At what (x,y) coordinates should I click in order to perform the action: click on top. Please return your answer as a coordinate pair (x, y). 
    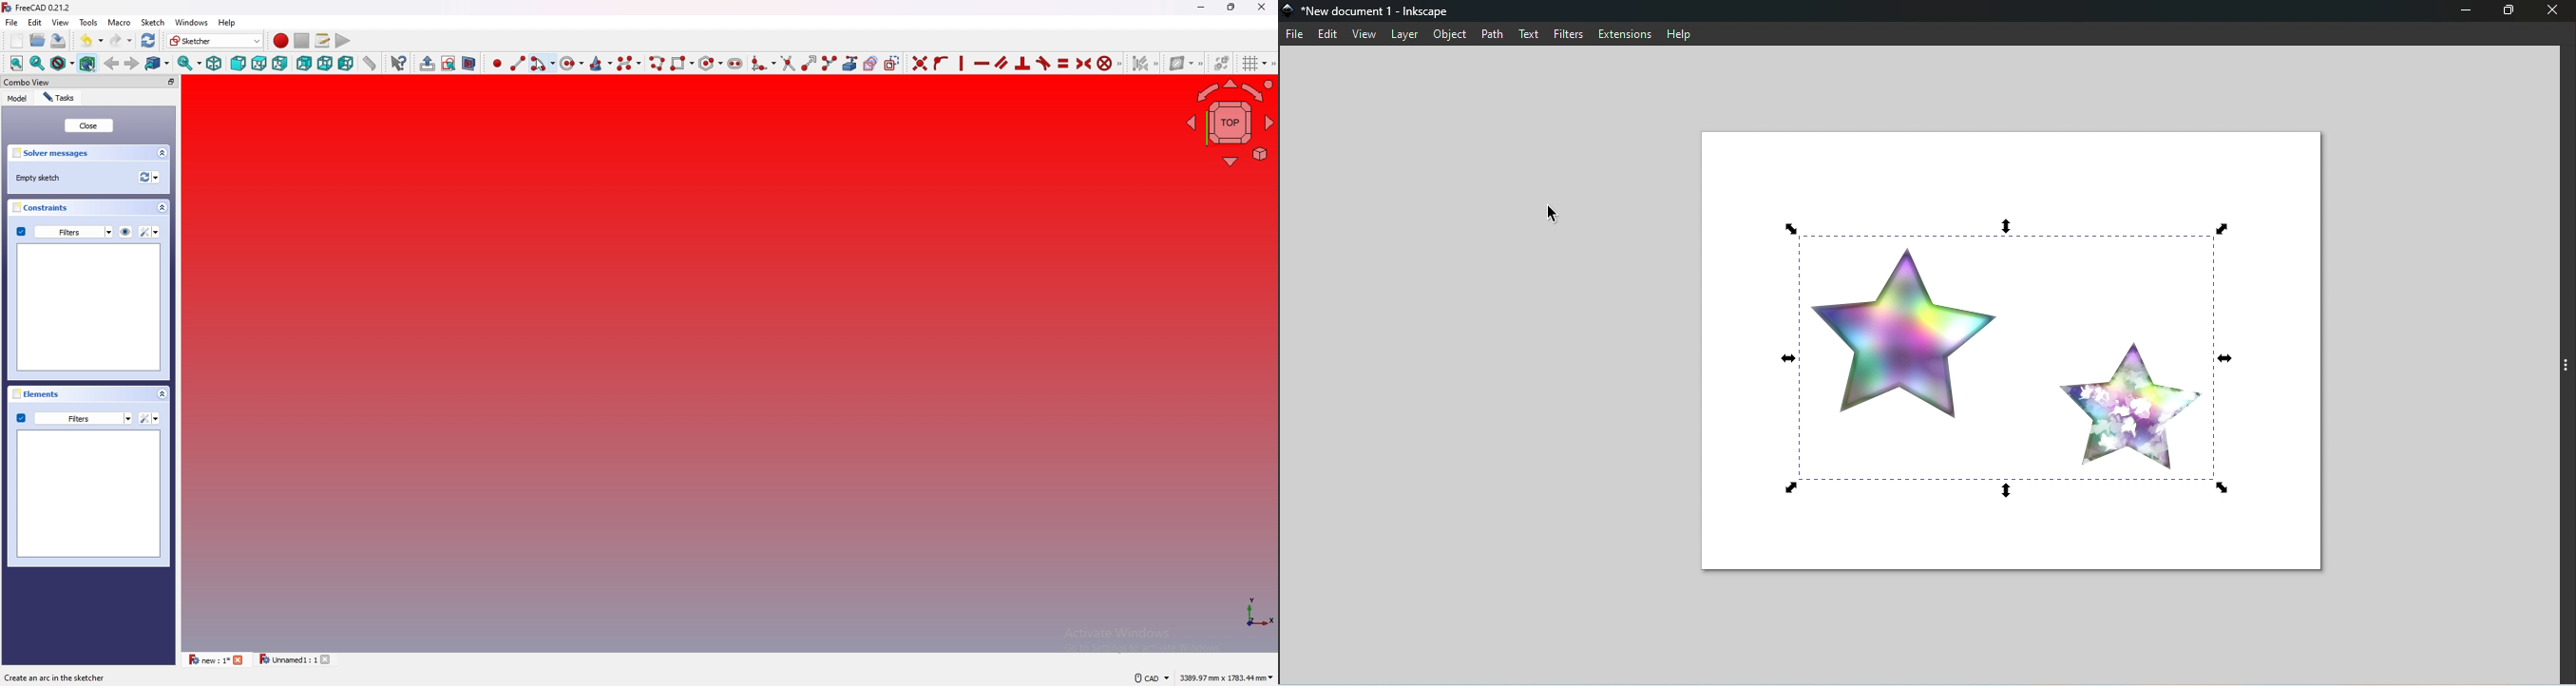
    Looking at the image, I should click on (258, 63).